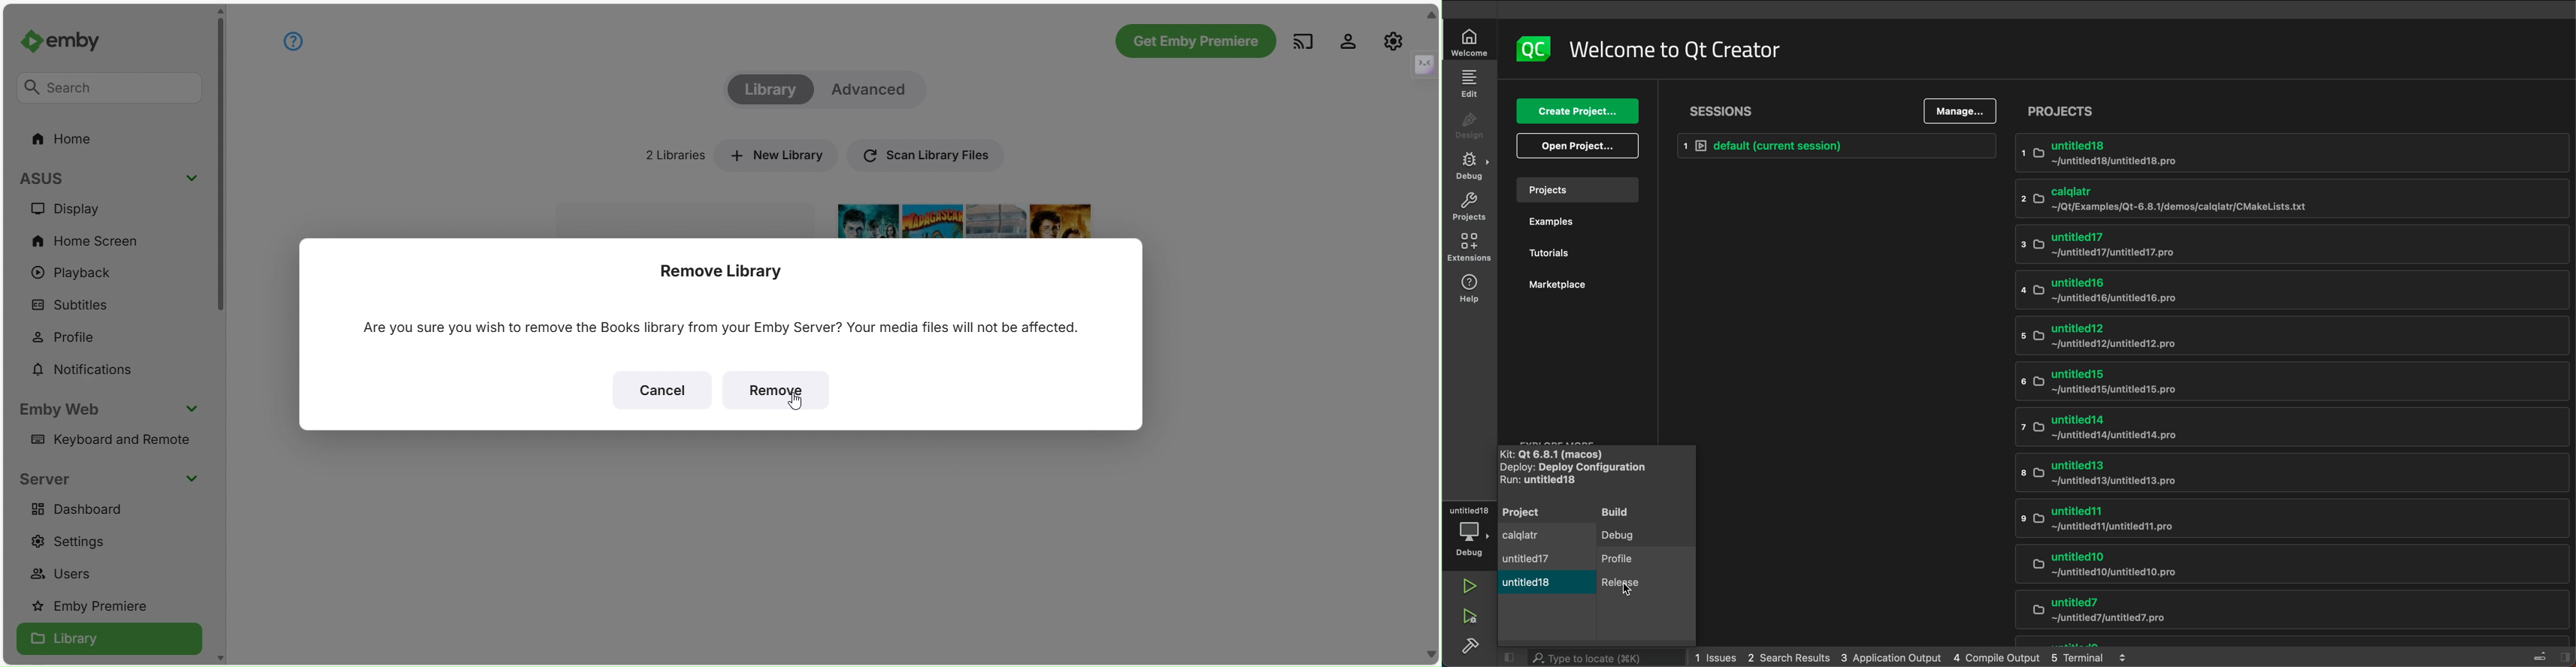  I want to click on untitled18, so click(2231, 156).